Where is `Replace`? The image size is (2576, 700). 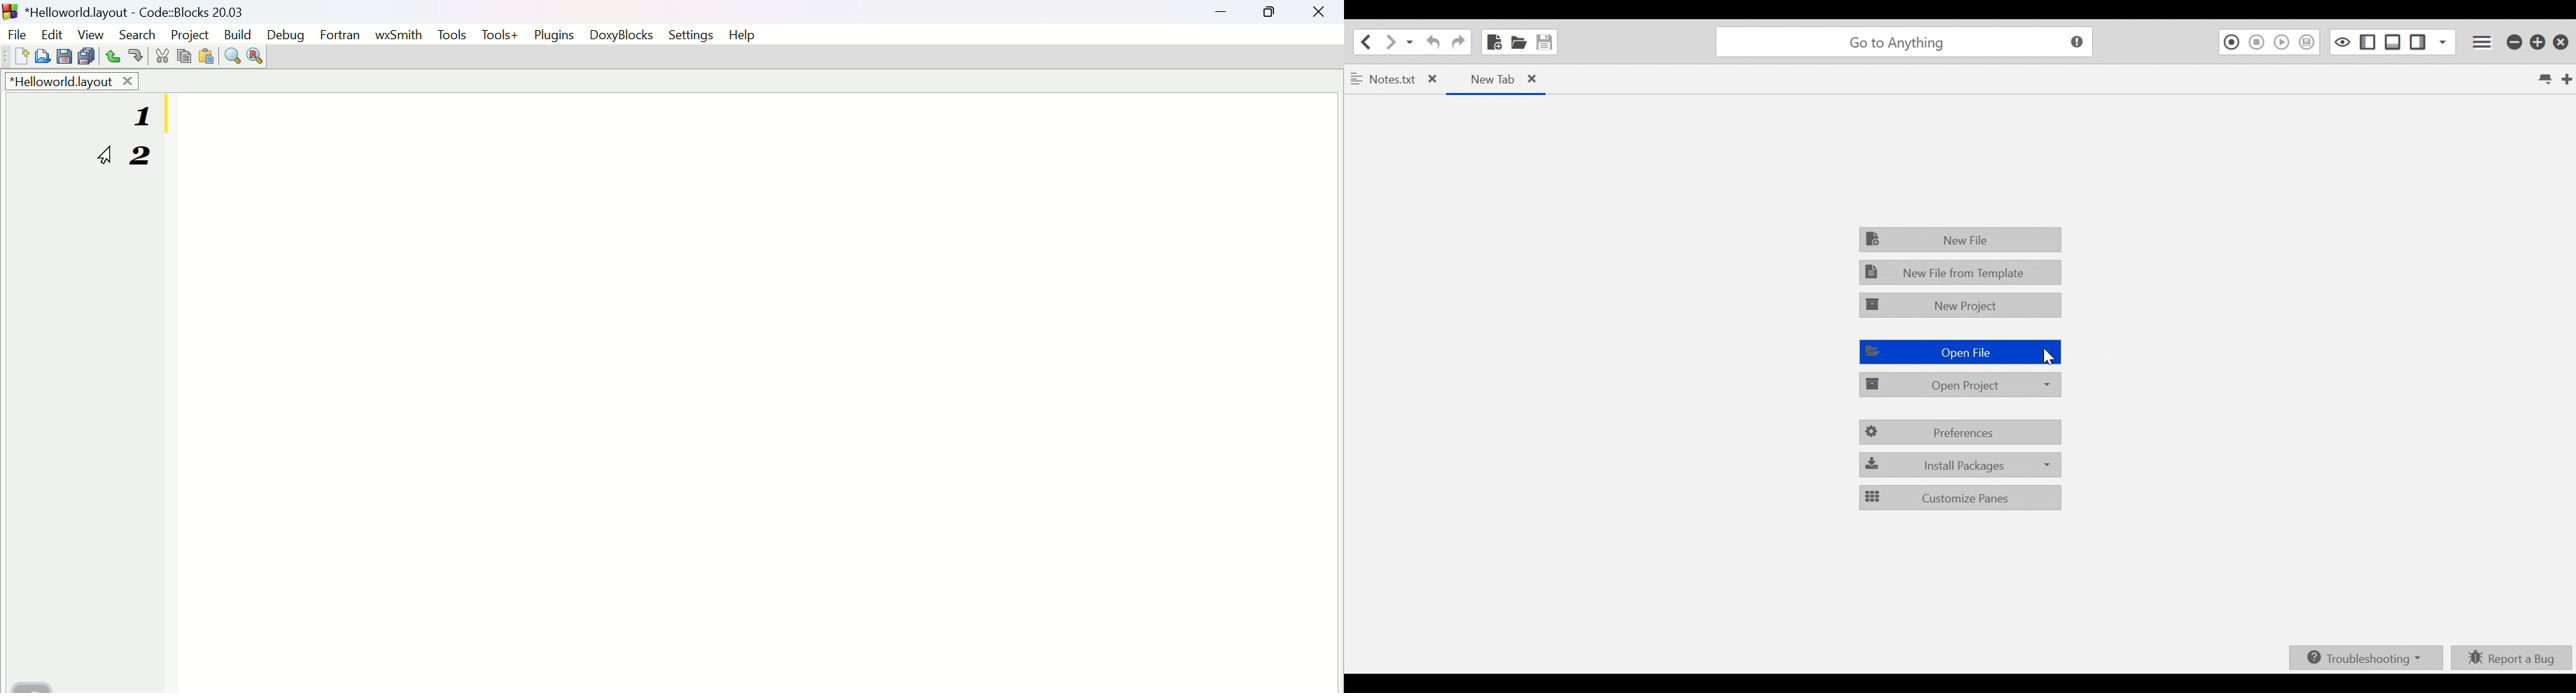
Replace is located at coordinates (257, 57).